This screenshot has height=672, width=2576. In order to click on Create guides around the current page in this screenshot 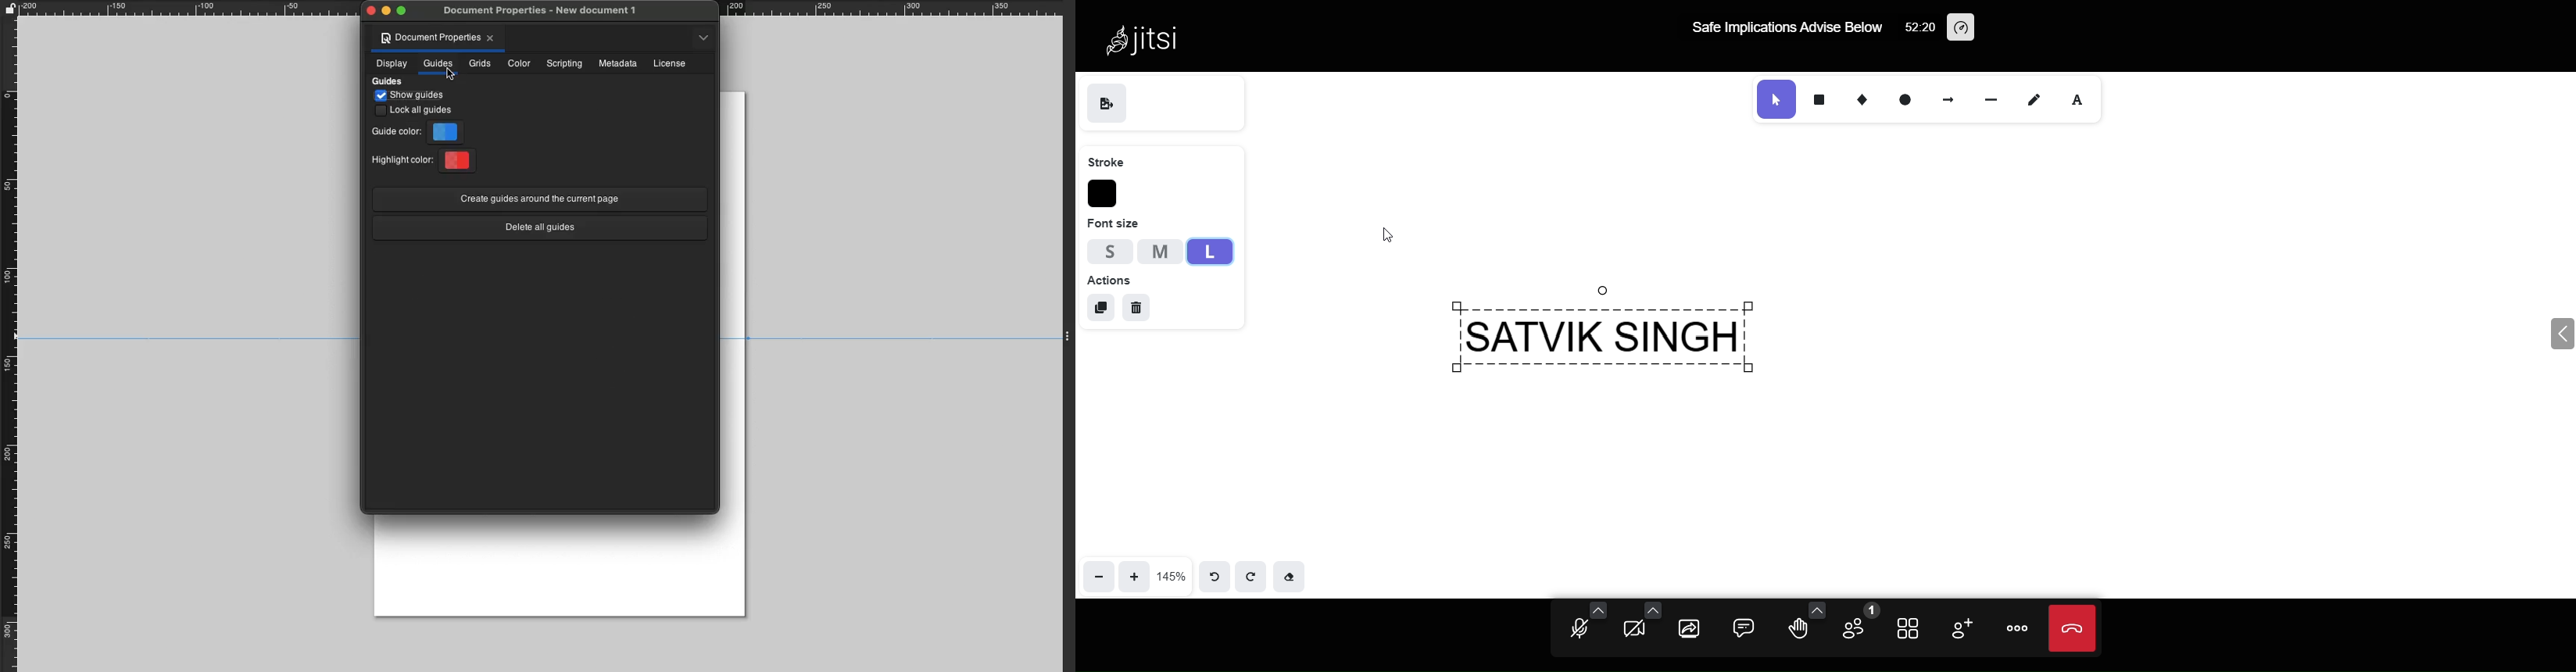, I will do `click(538, 197)`.